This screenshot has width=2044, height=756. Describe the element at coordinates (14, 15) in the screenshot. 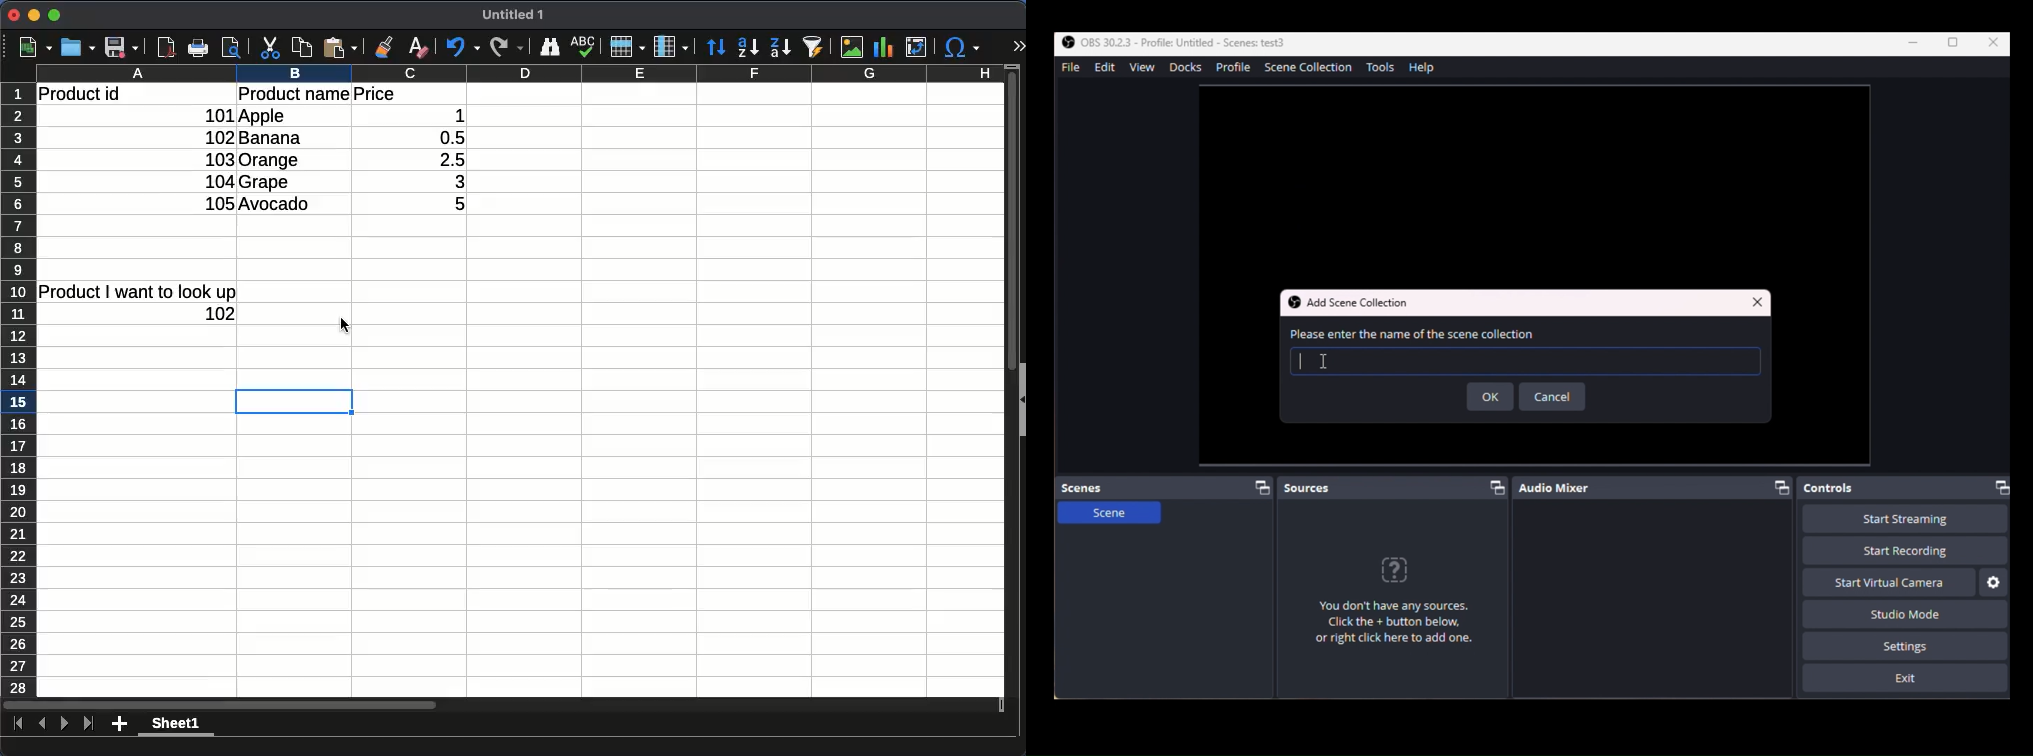

I see `close` at that location.